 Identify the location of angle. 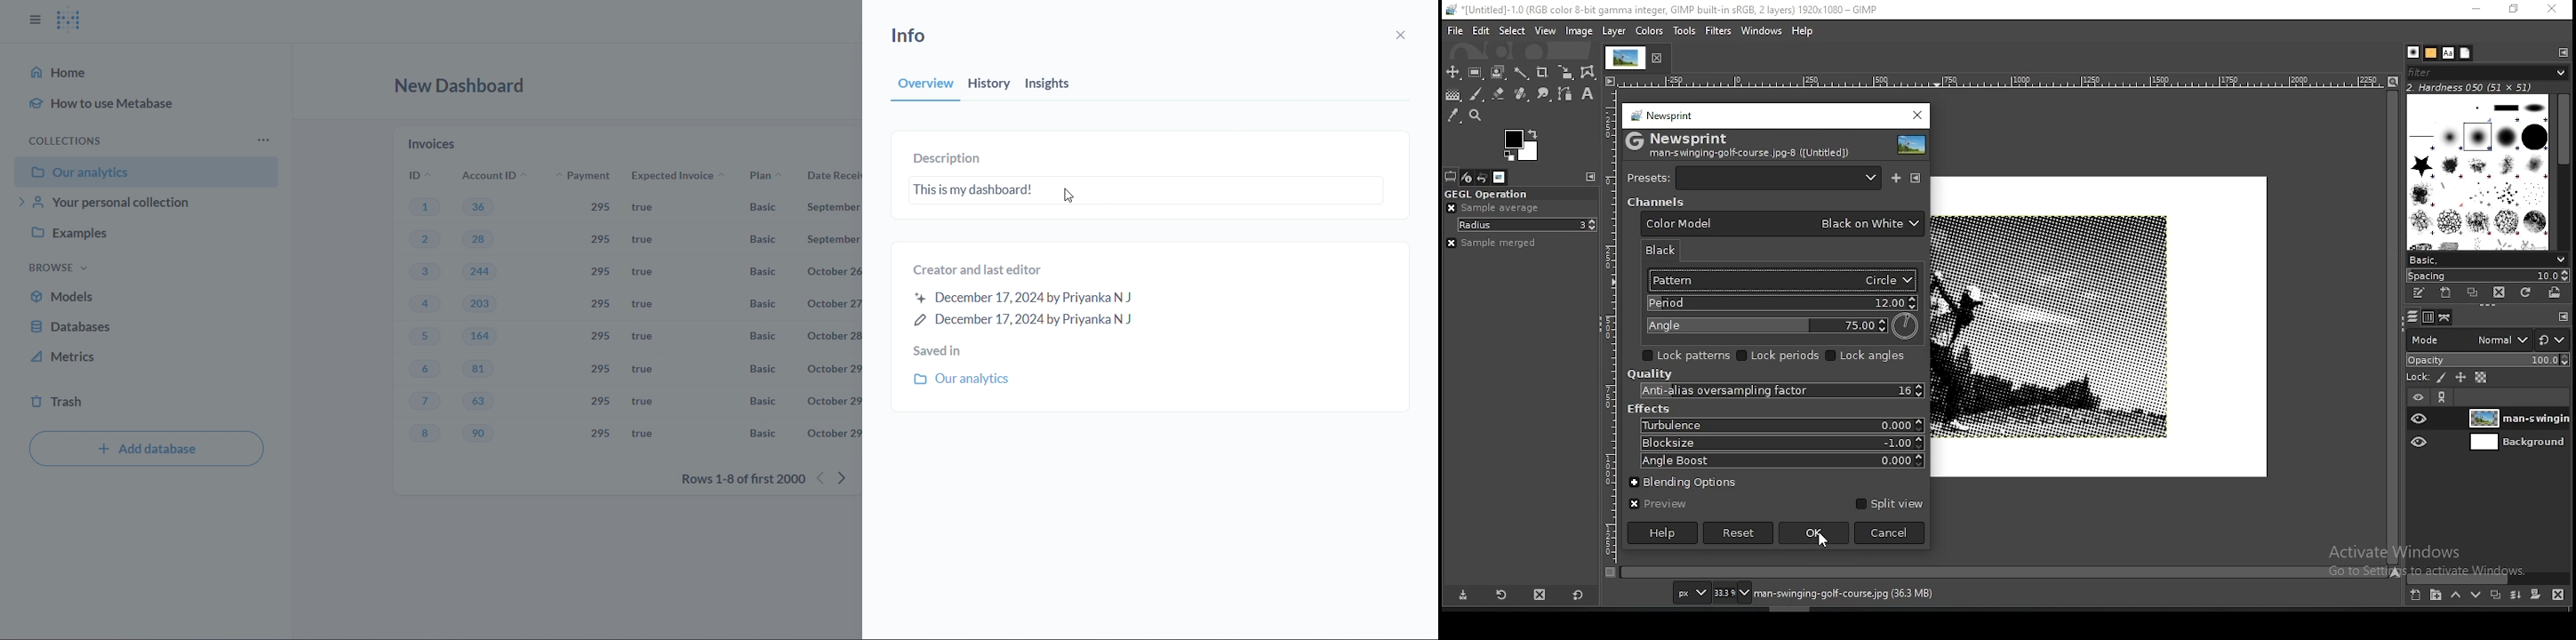
(1782, 326).